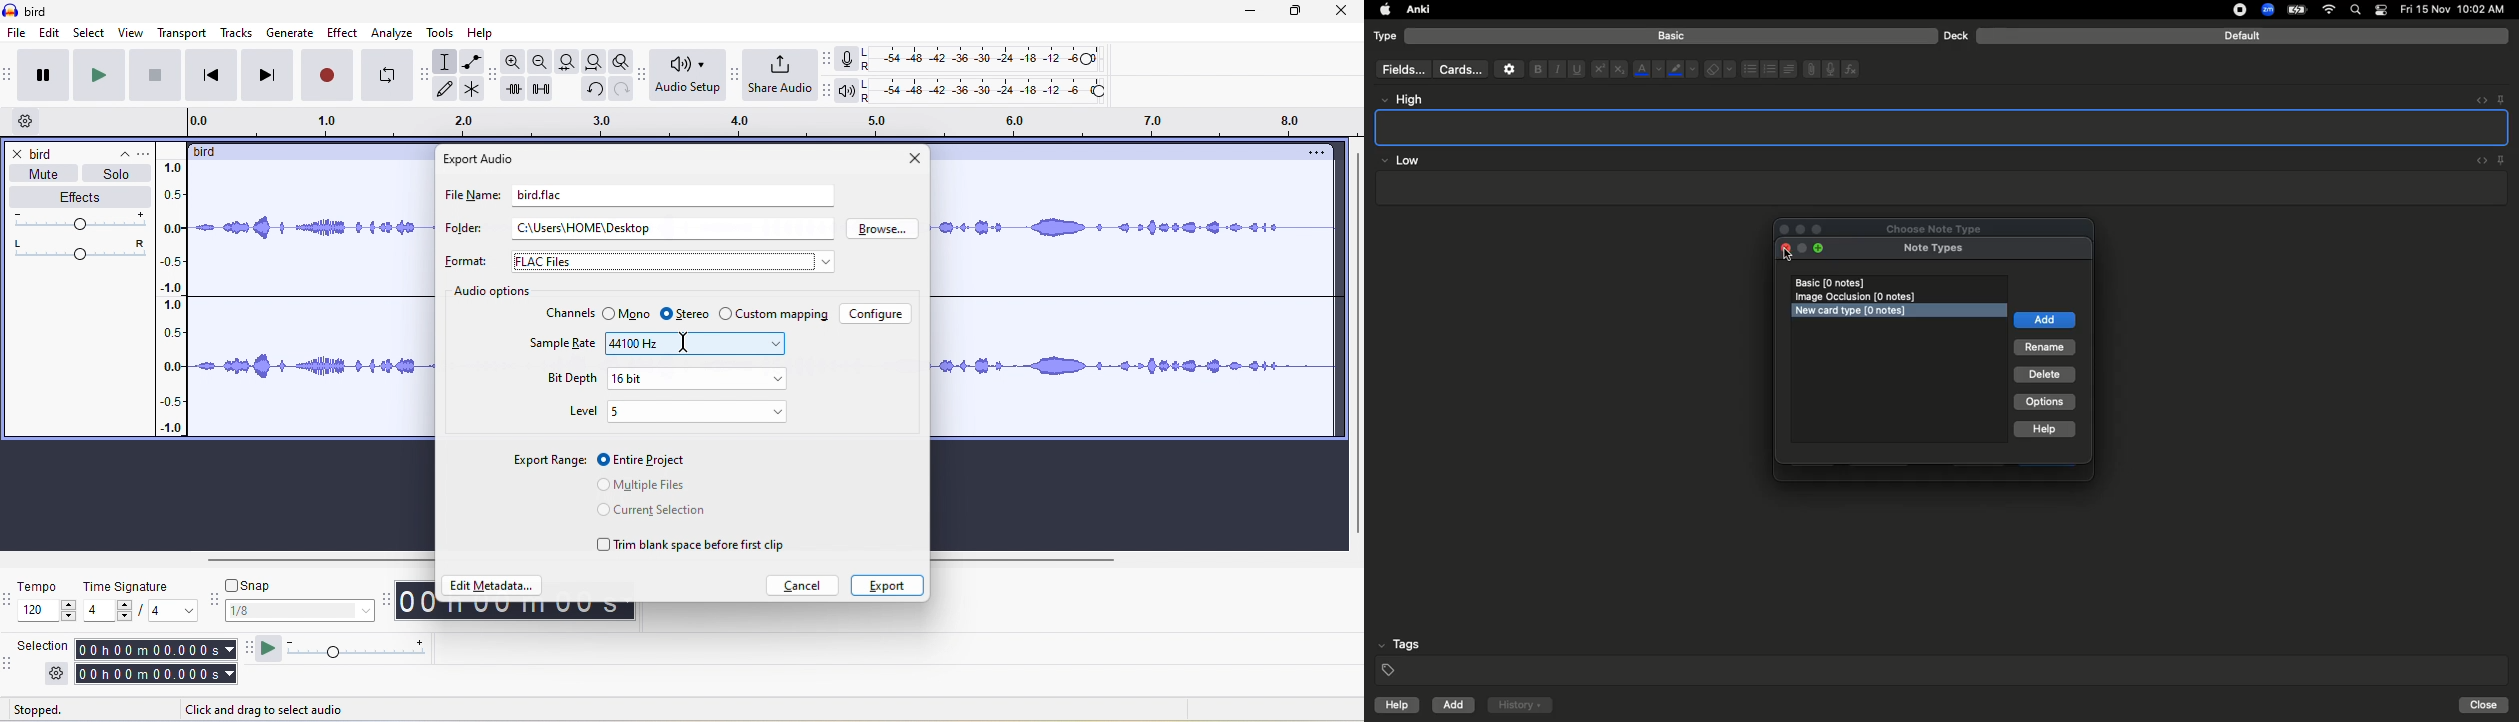 This screenshot has height=728, width=2520. What do you see at coordinates (1829, 67) in the screenshot?
I see `Voice recorder` at bounding box center [1829, 67].